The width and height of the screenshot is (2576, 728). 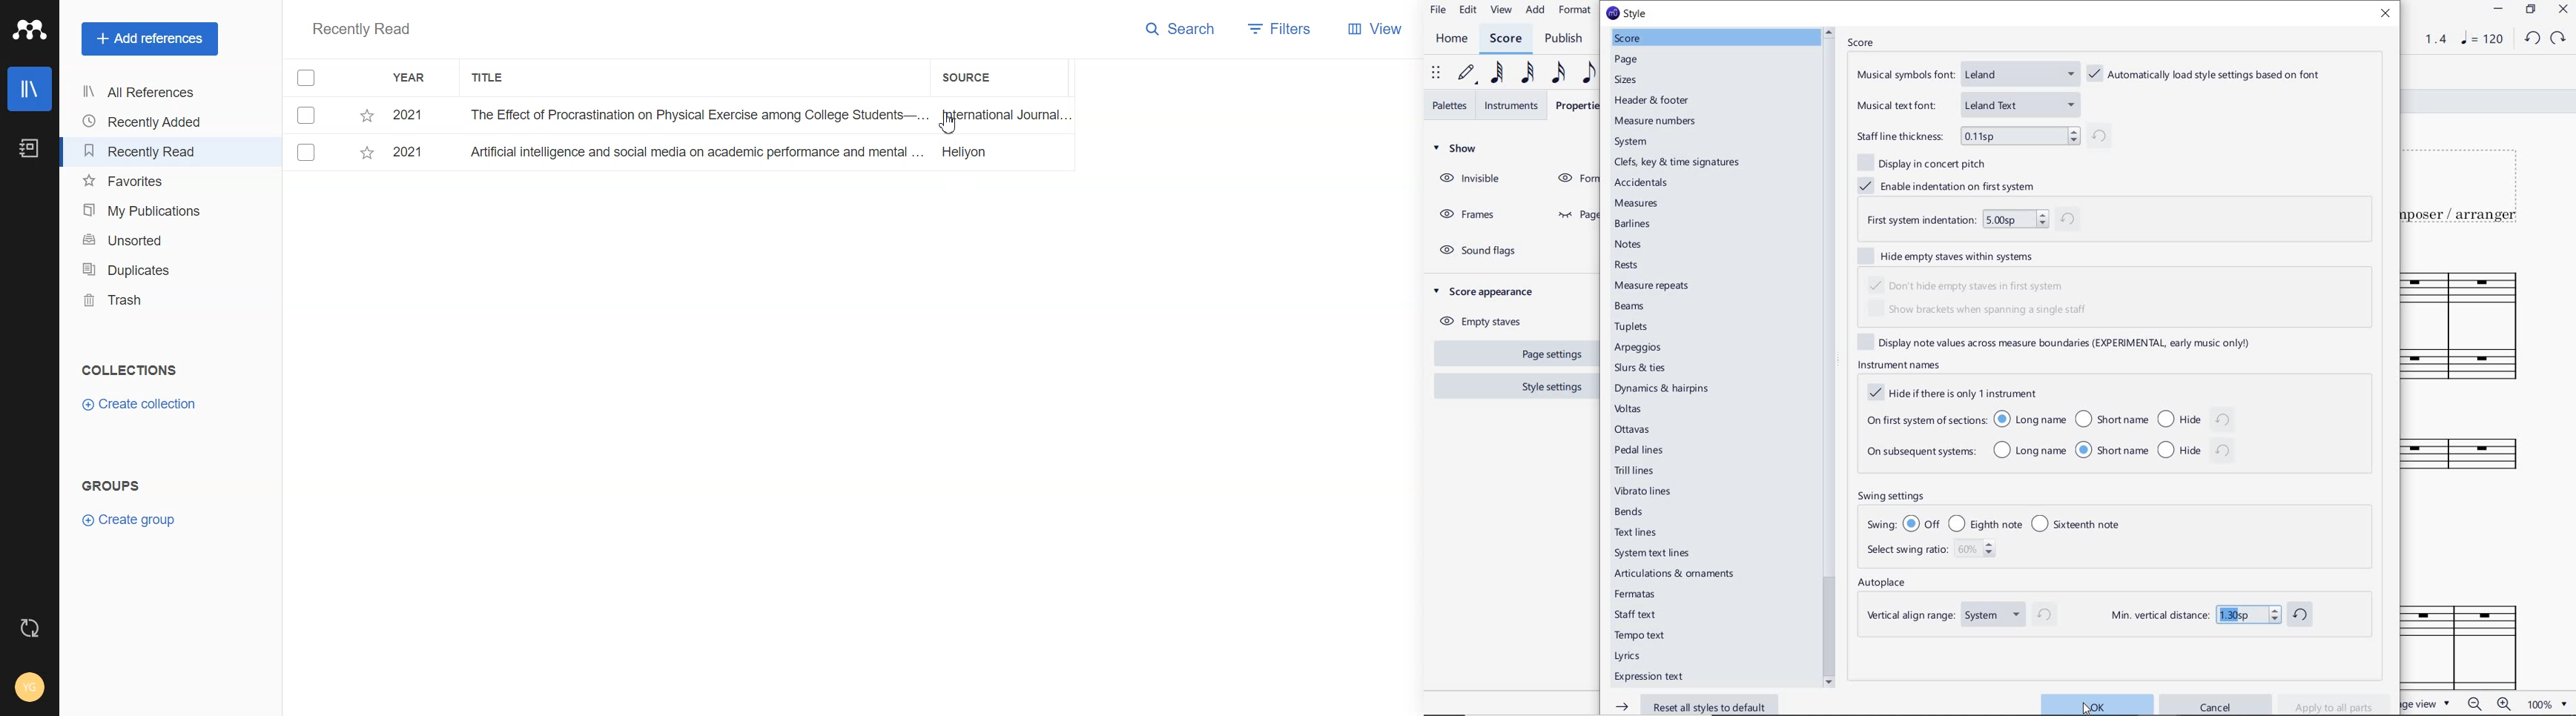 I want to click on 2021, so click(x=411, y=116).